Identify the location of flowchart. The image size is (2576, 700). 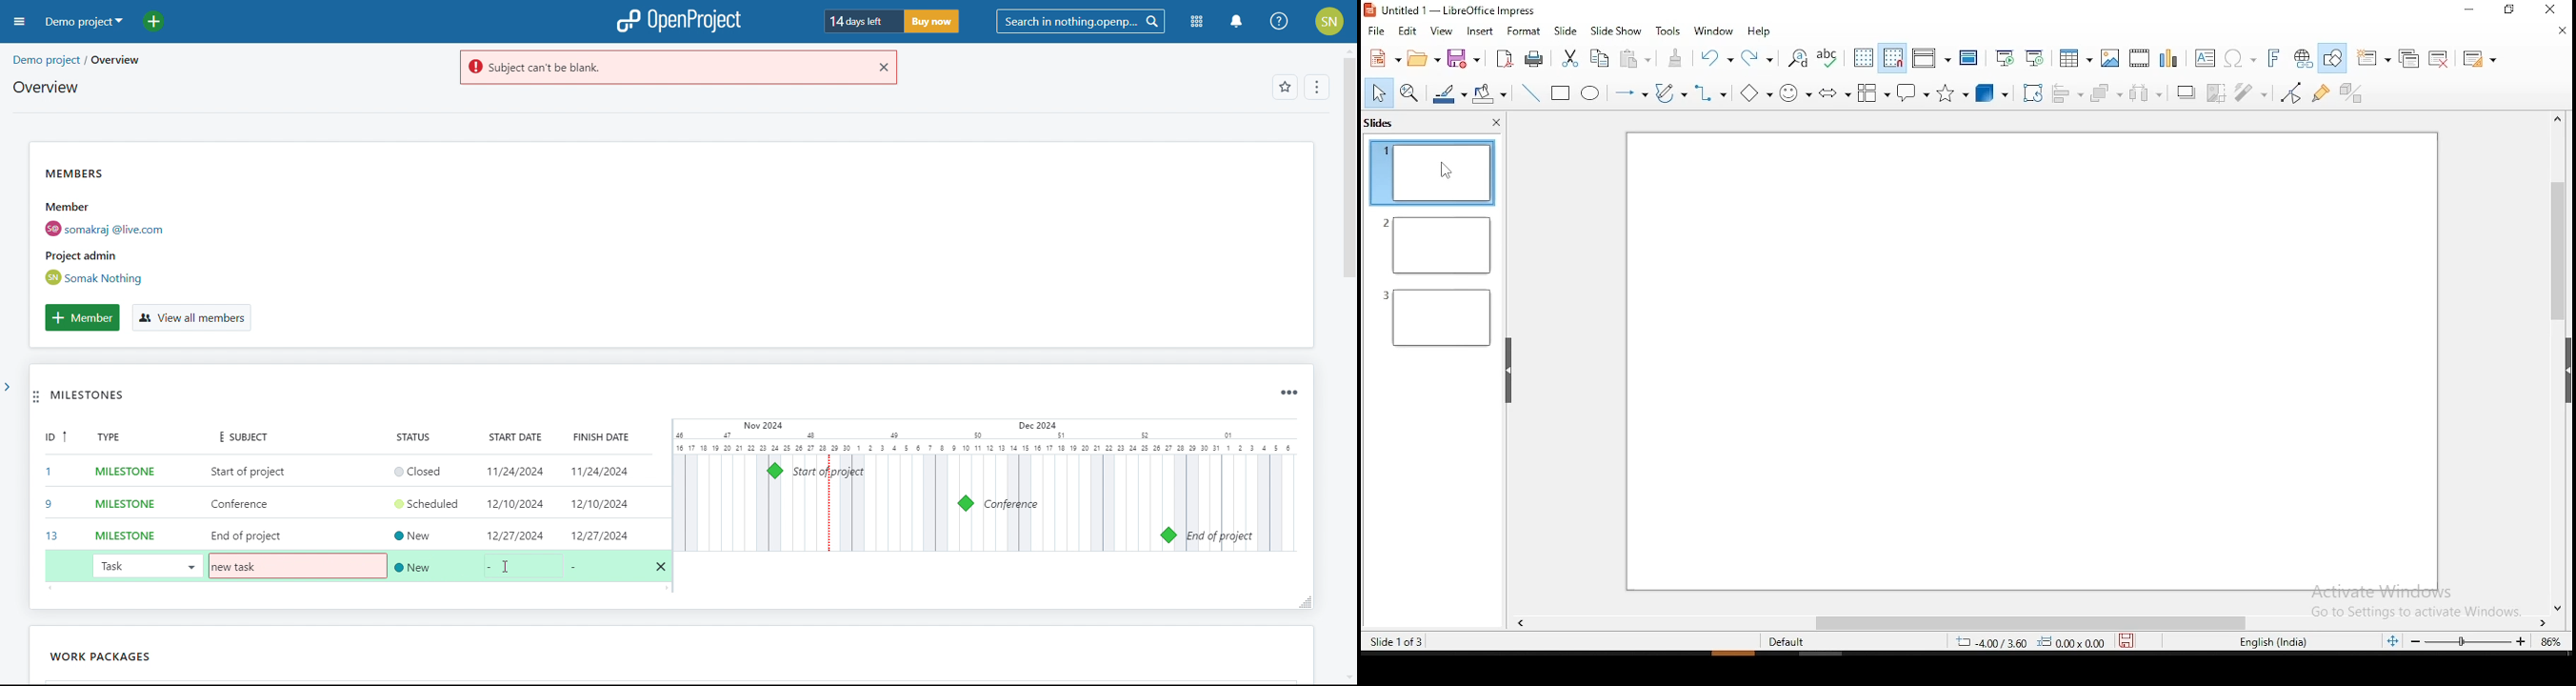
(1874, 94).